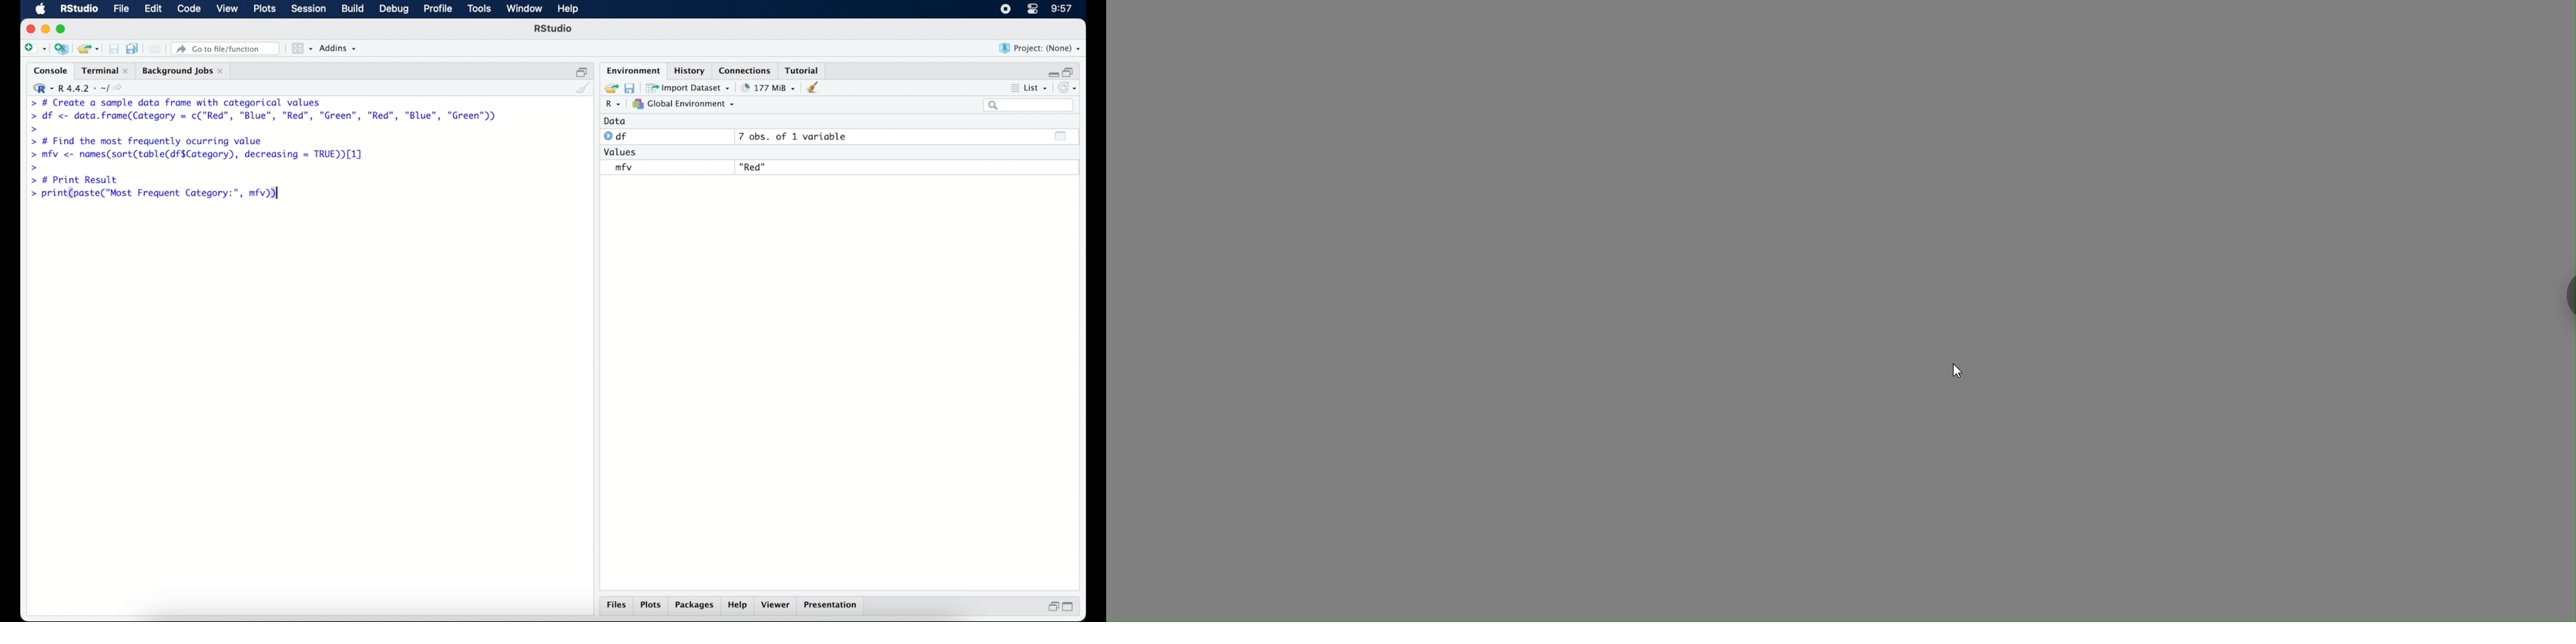  What do you see at coordinates (29, 103) in the screenshot?
I see `command prompt` at bounding box center [29, 103].